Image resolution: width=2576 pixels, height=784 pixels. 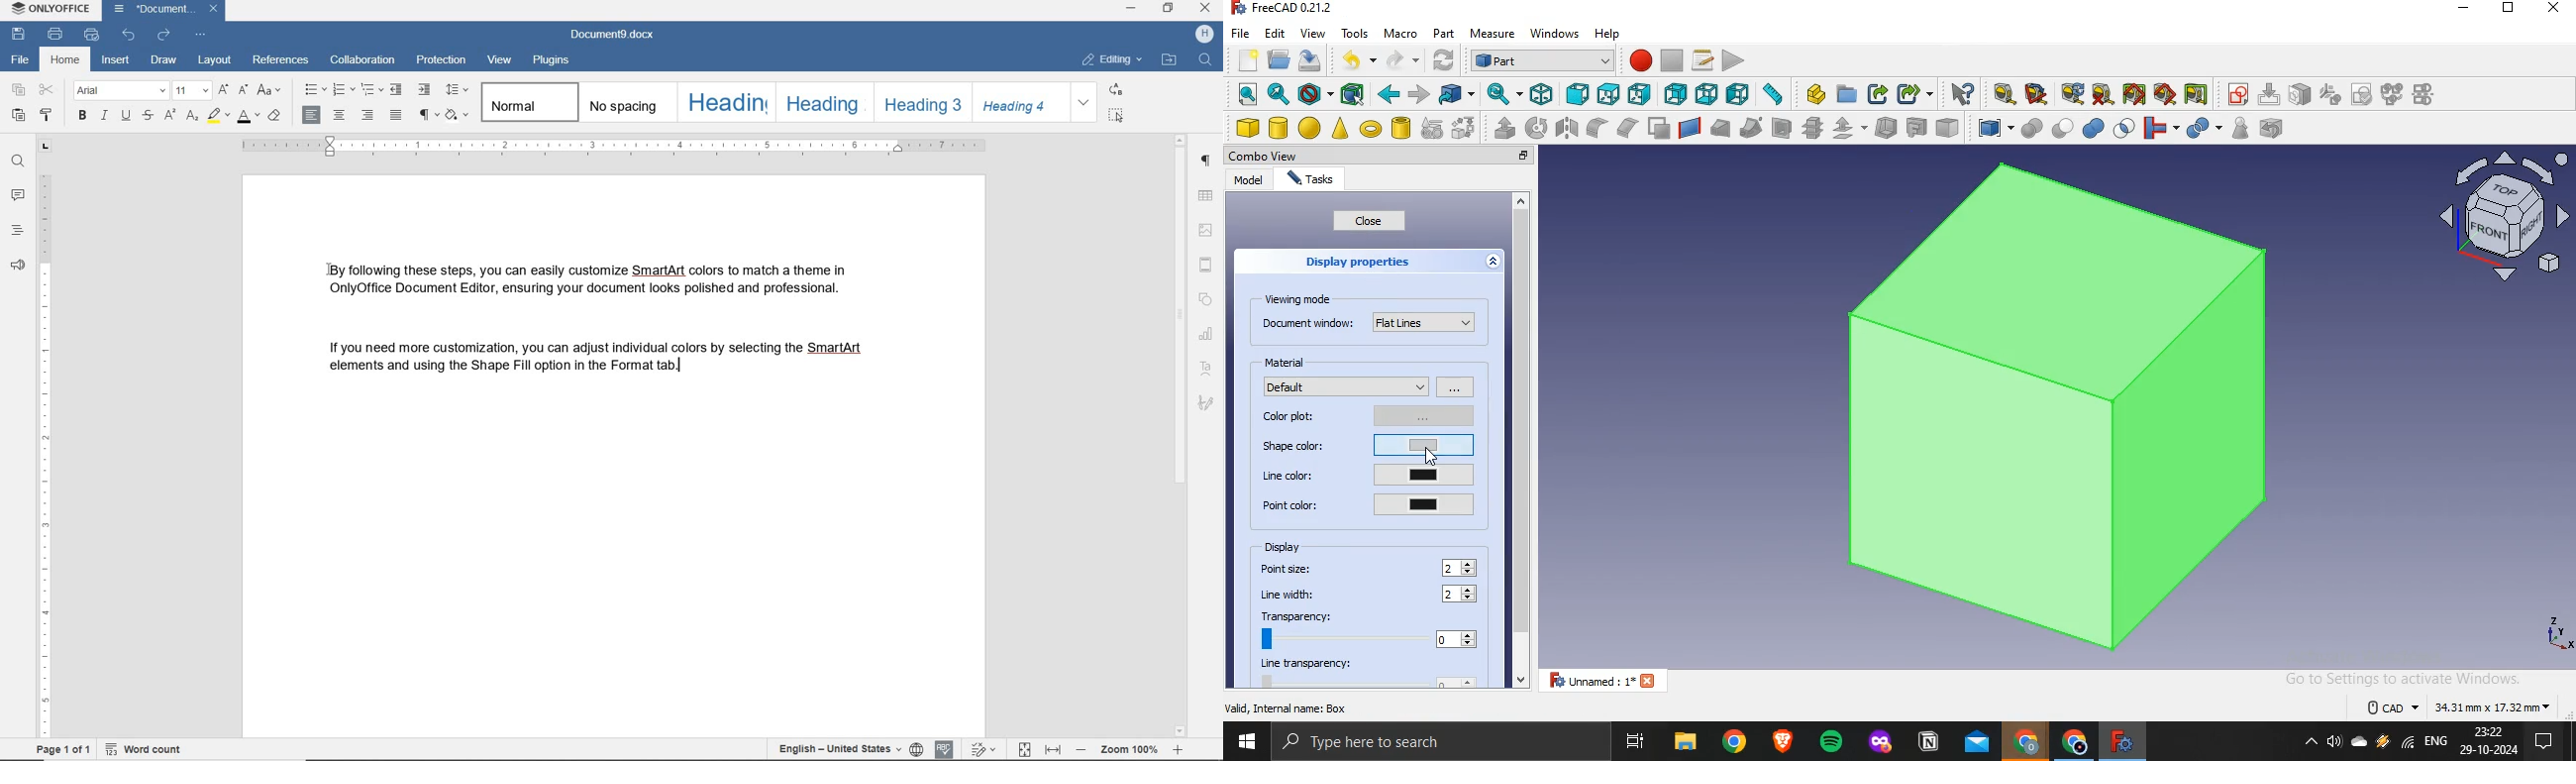 I want to click on draw style, so click(x=1312, y=94).